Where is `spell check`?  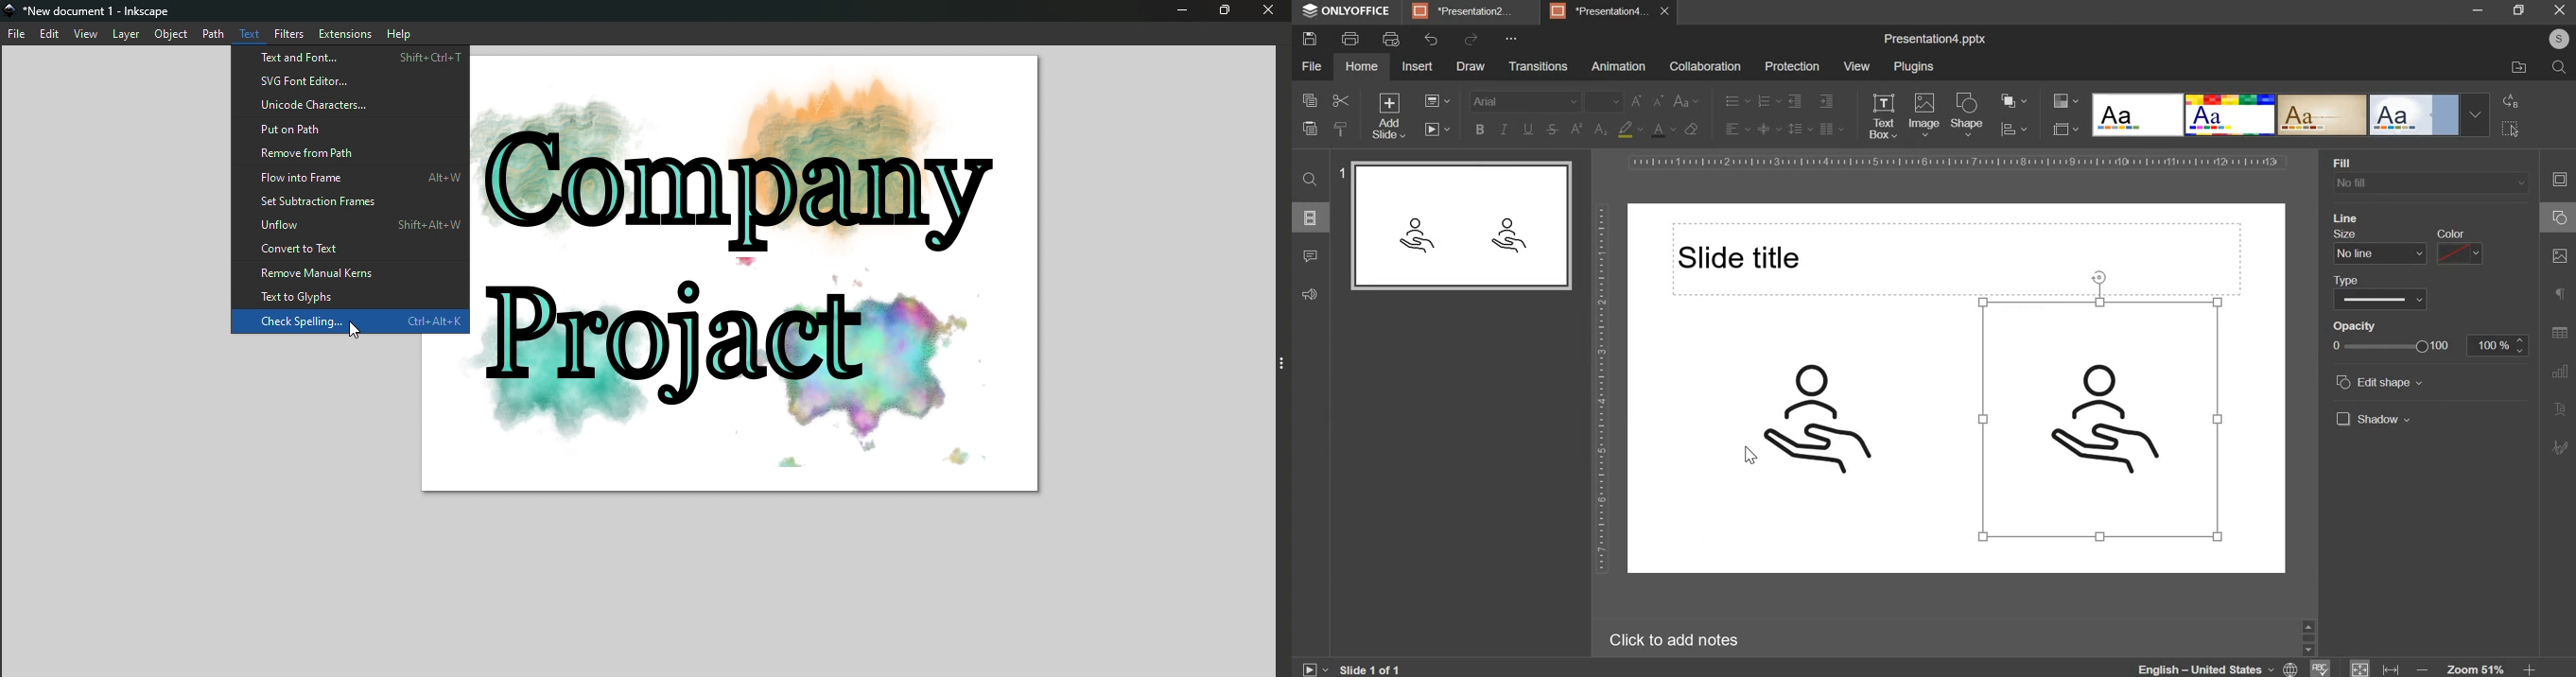
spell check is located at coordinates (2322, 668).